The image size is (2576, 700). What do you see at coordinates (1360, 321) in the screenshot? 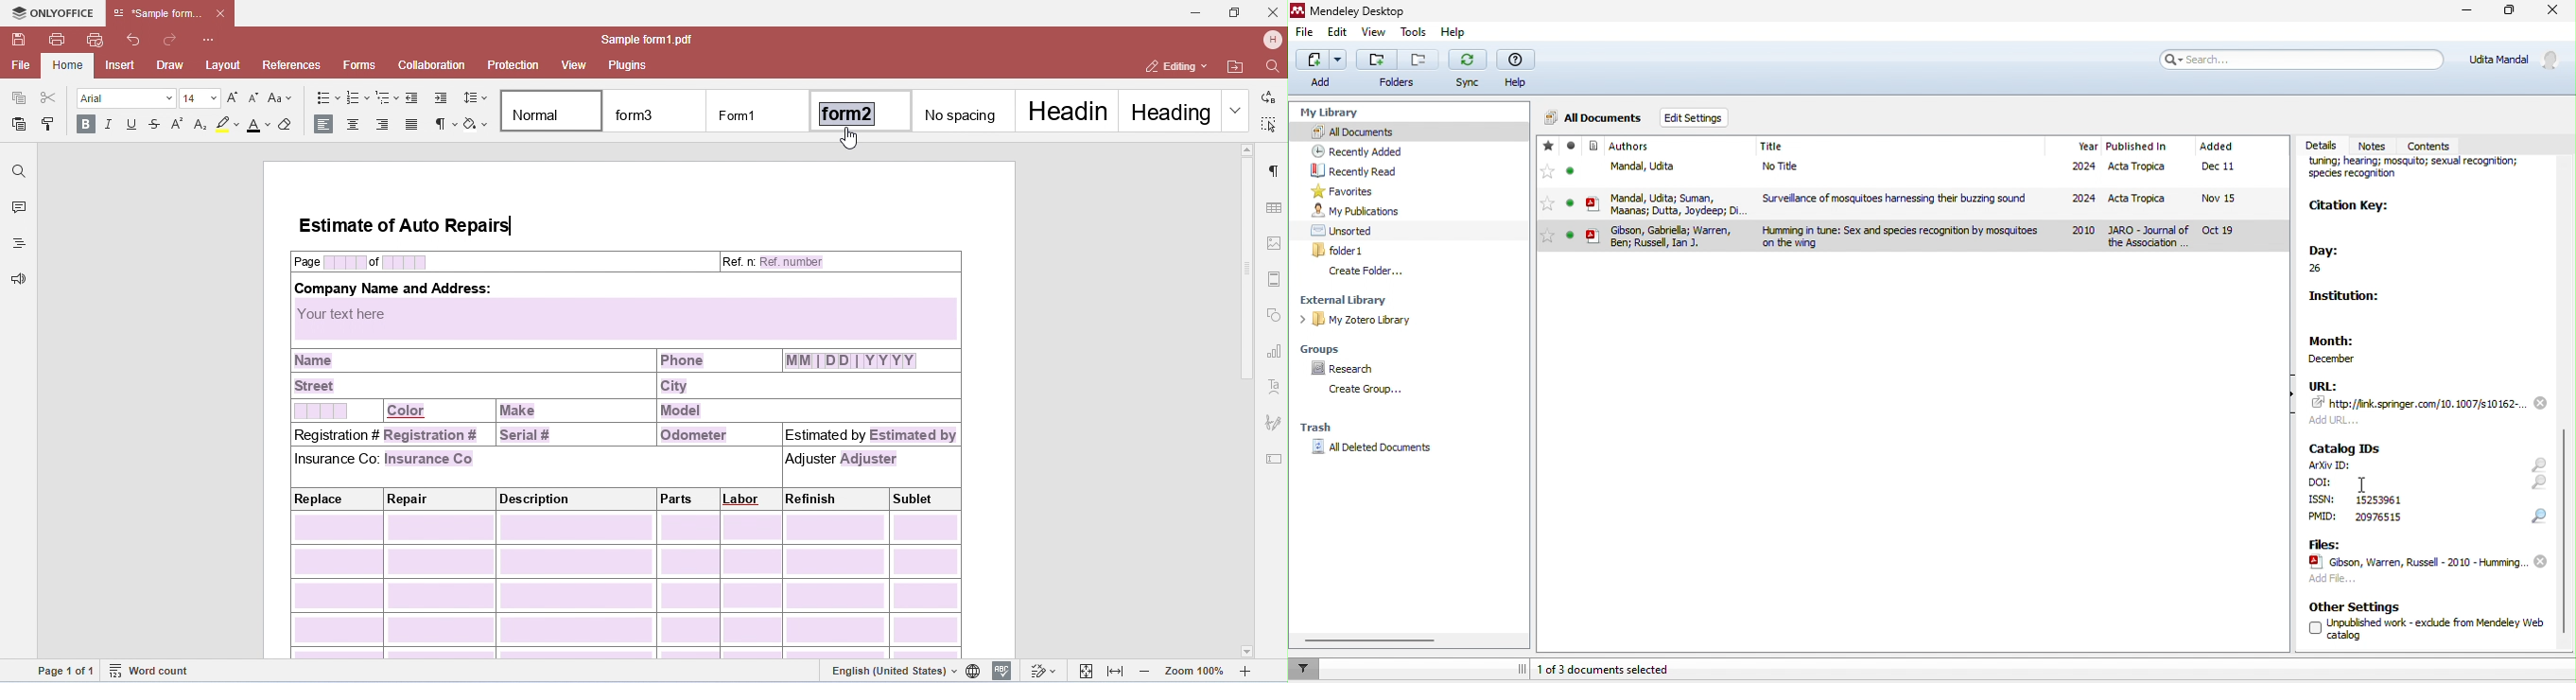
I see `my zotero library` at bounding box center [1360, 321].